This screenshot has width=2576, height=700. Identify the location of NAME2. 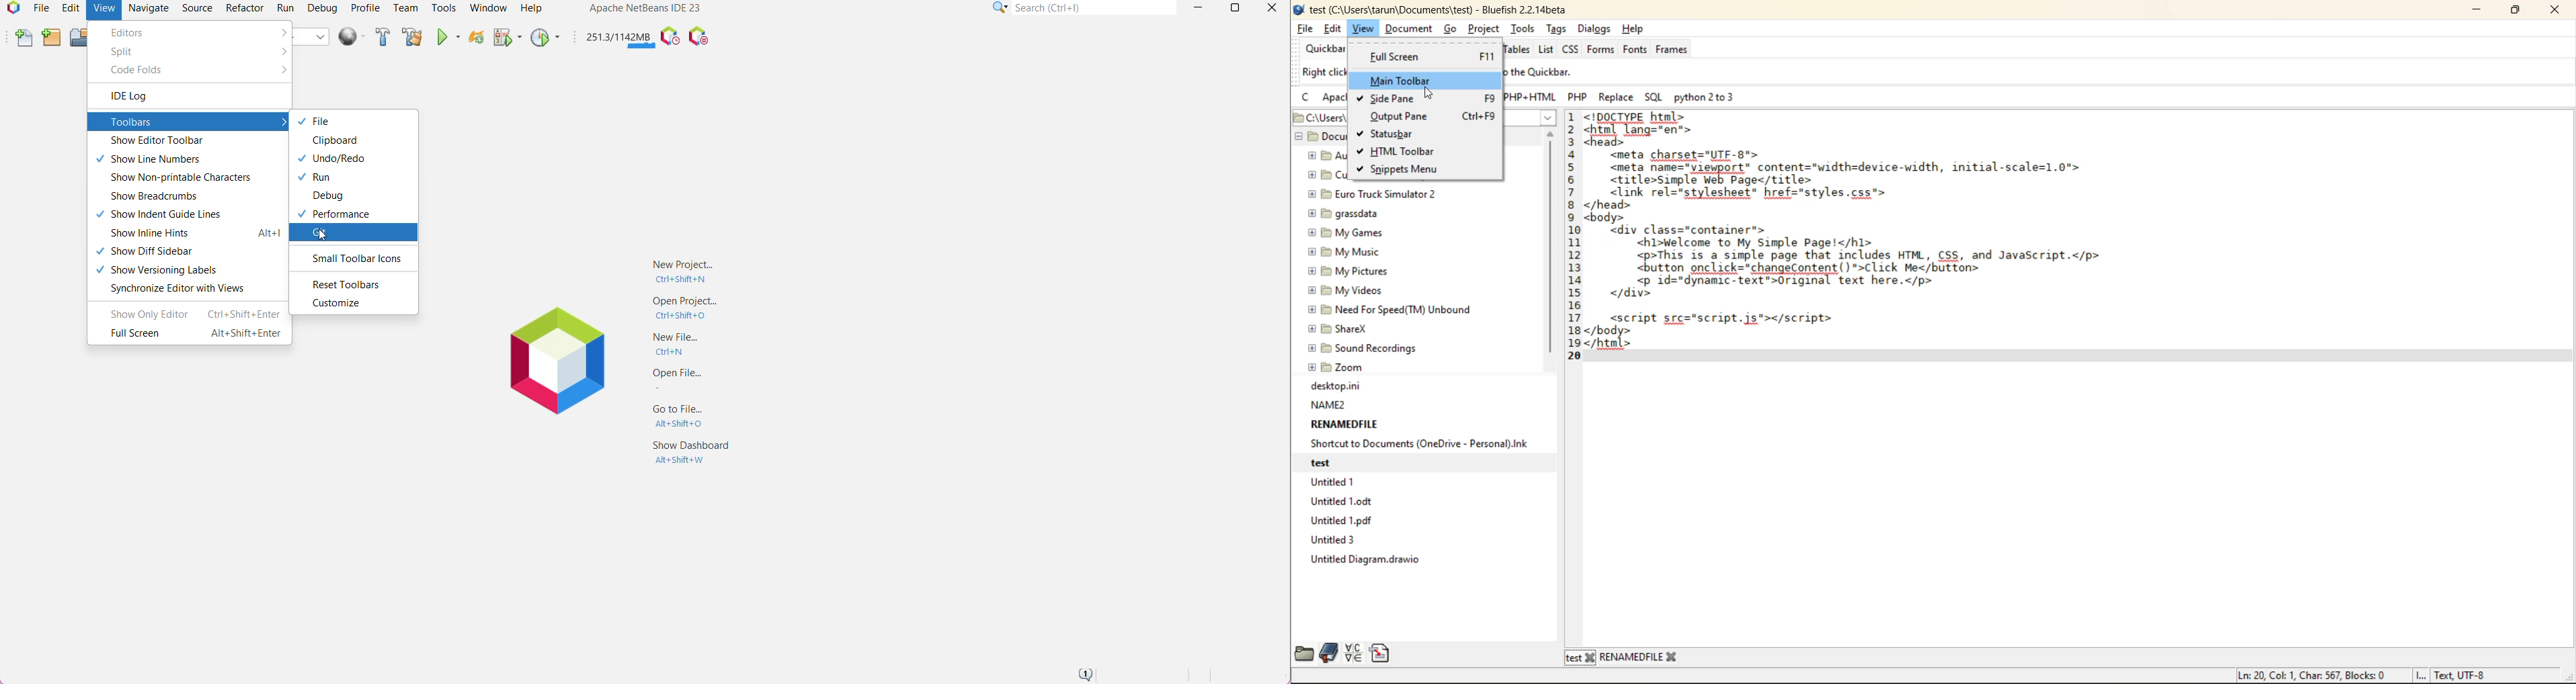
(1329, 405).